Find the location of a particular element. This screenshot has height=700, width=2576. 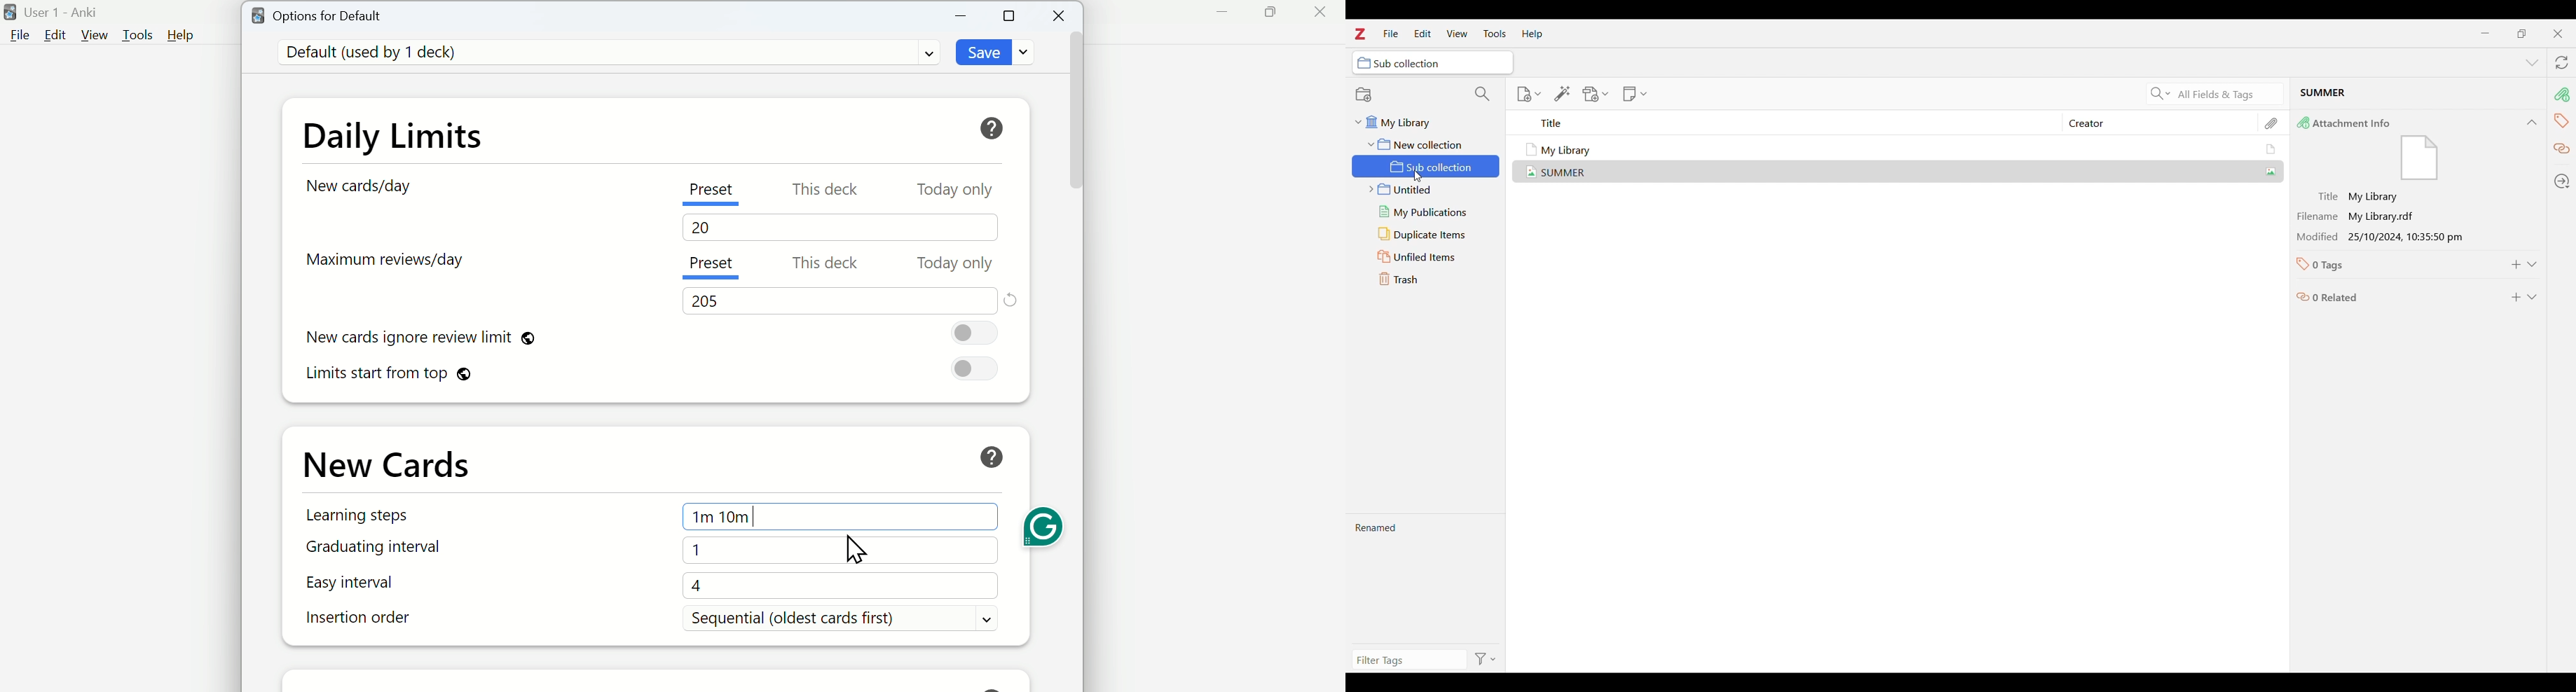

File is located at coordinates (20, 38).